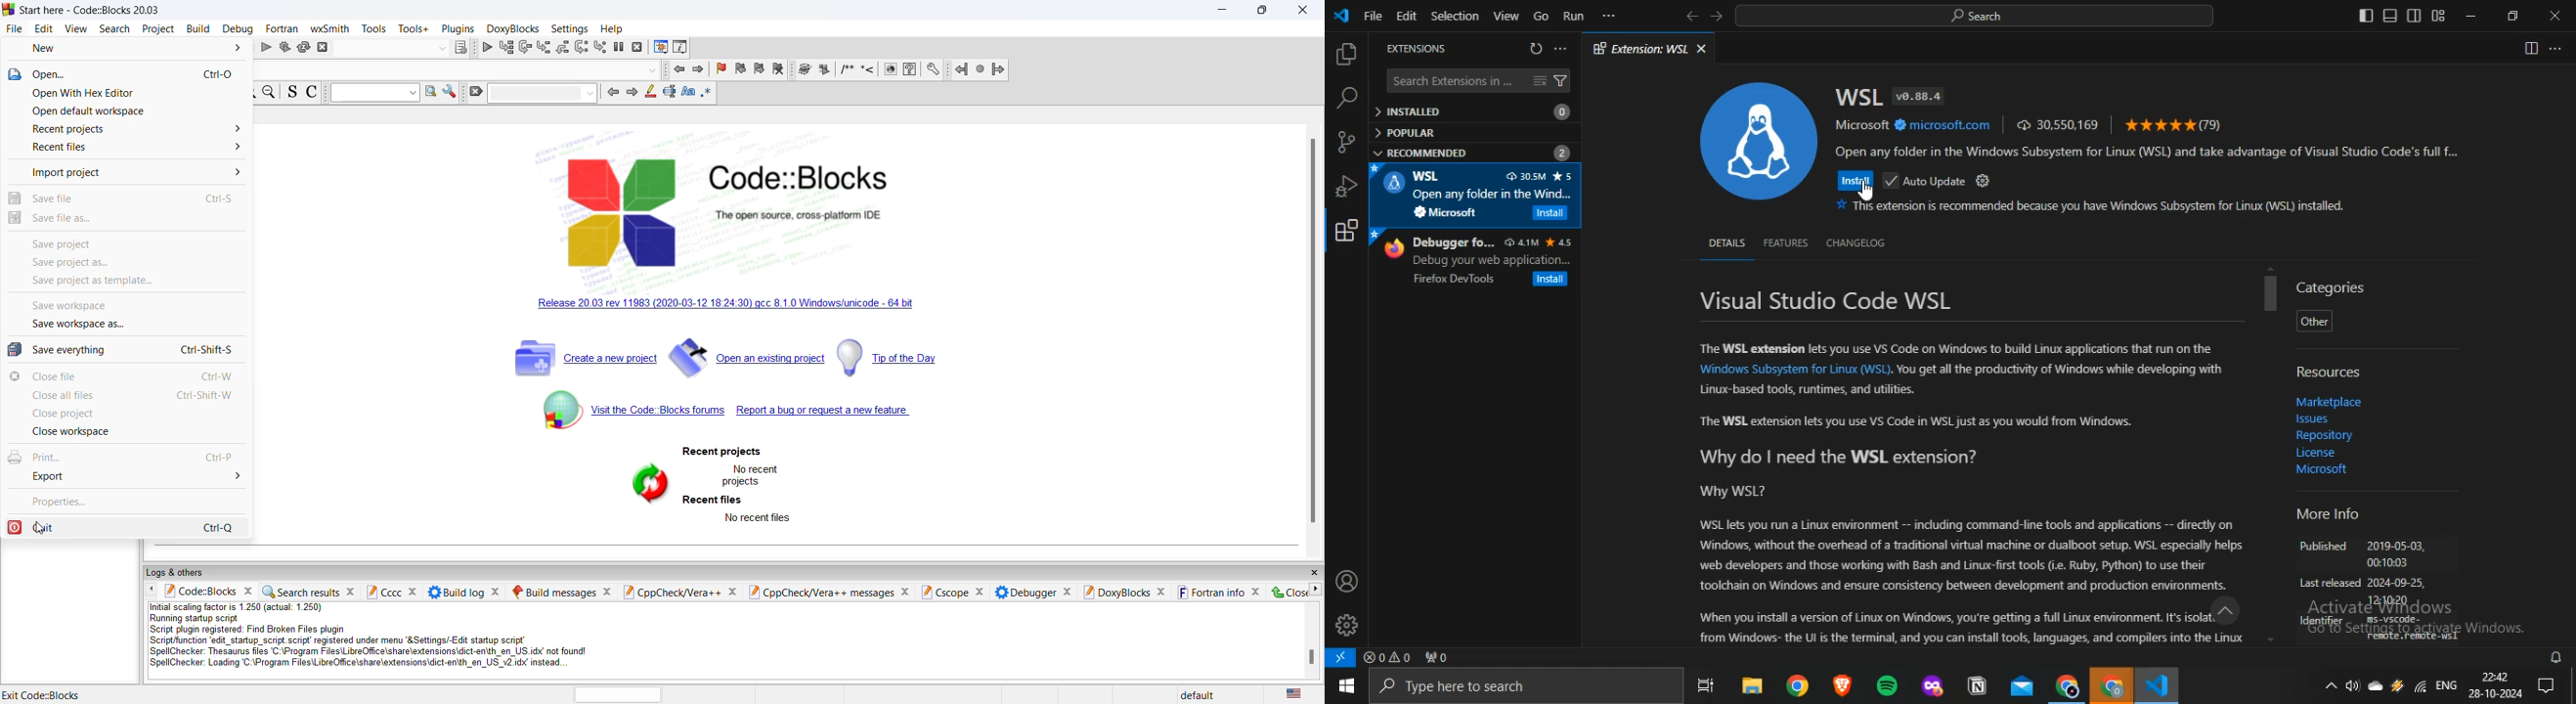  What do you see at coordinates (707, 95) in the screenshot?
I see `full regex` at bounding box center [707, 95].